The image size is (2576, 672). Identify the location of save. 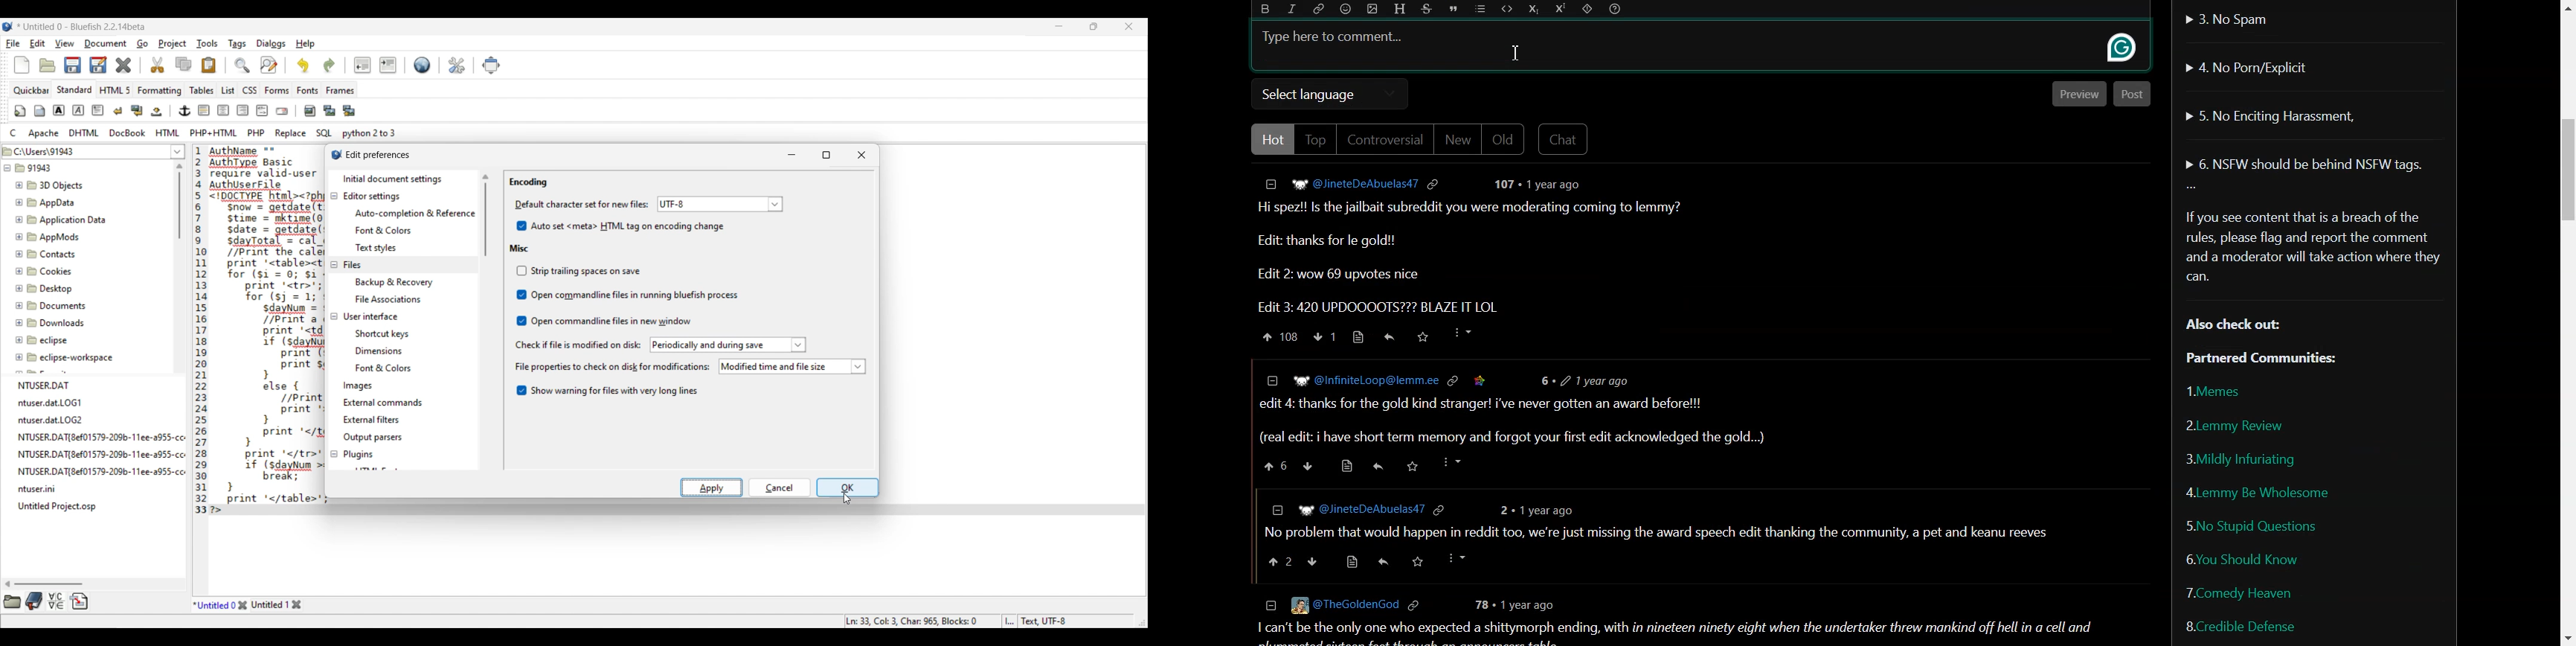
(1413, 467).